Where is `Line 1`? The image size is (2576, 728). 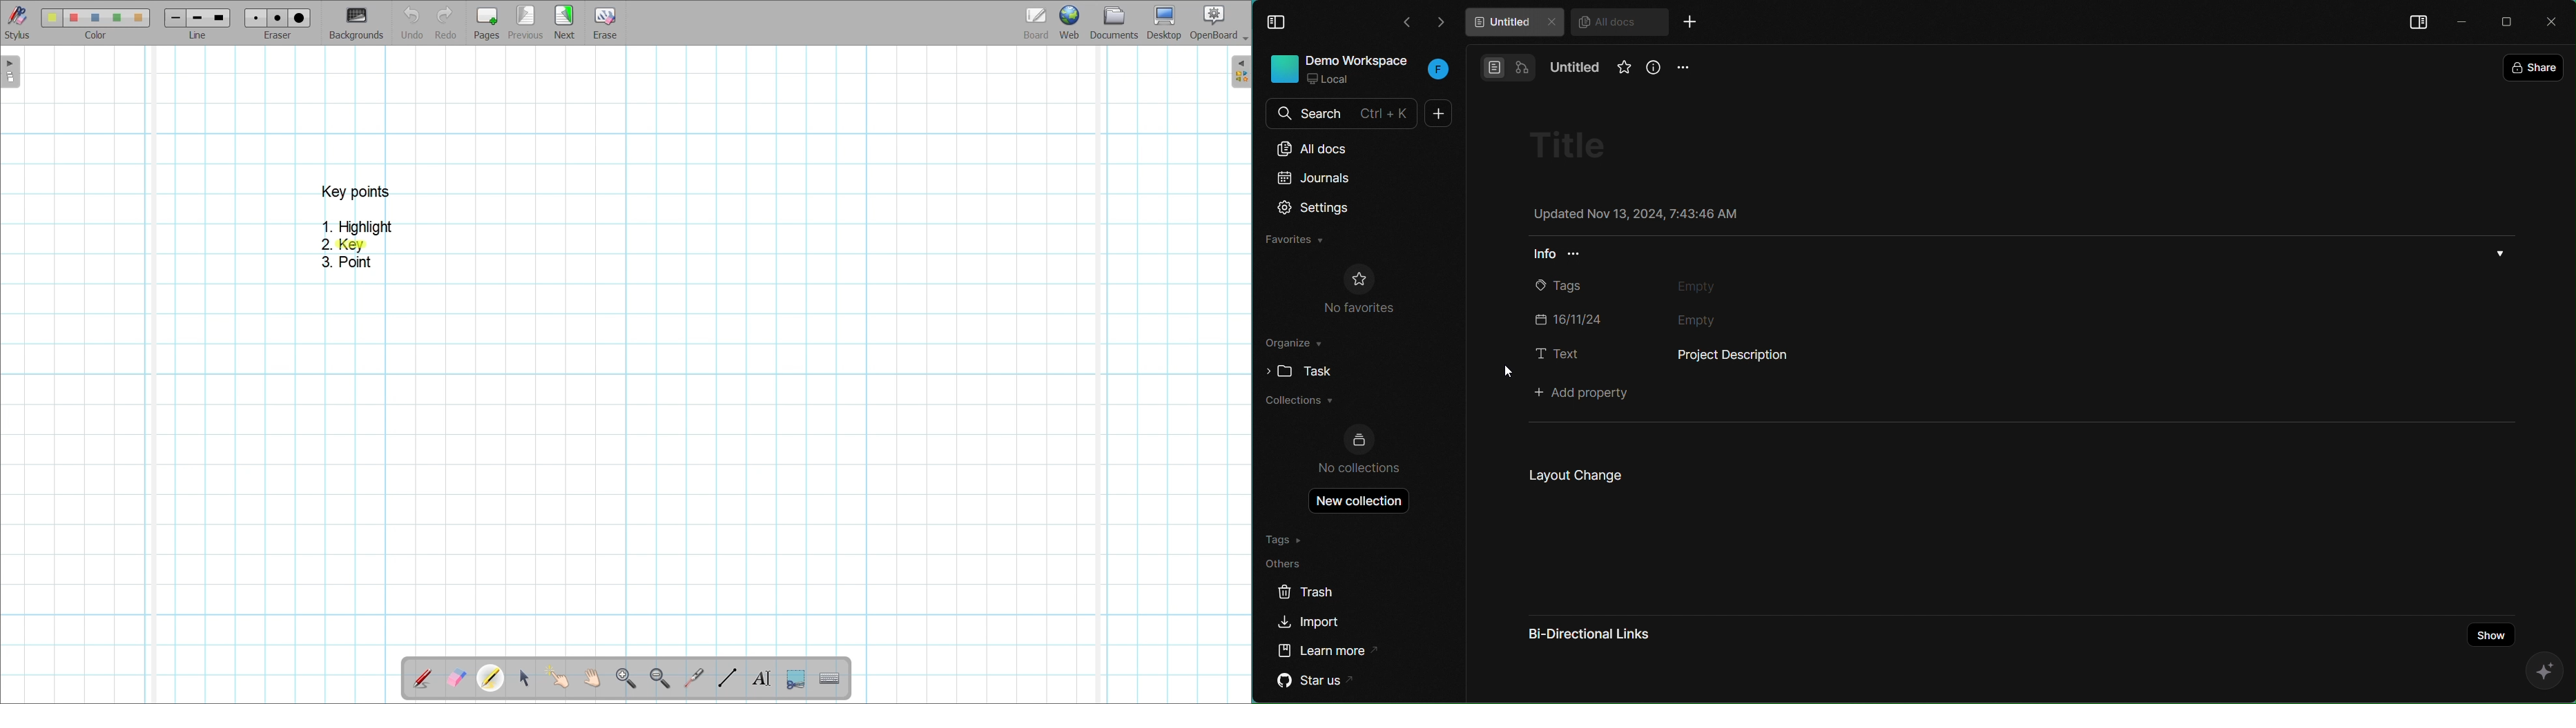 Line 1 is located at coordinates (174, 18).